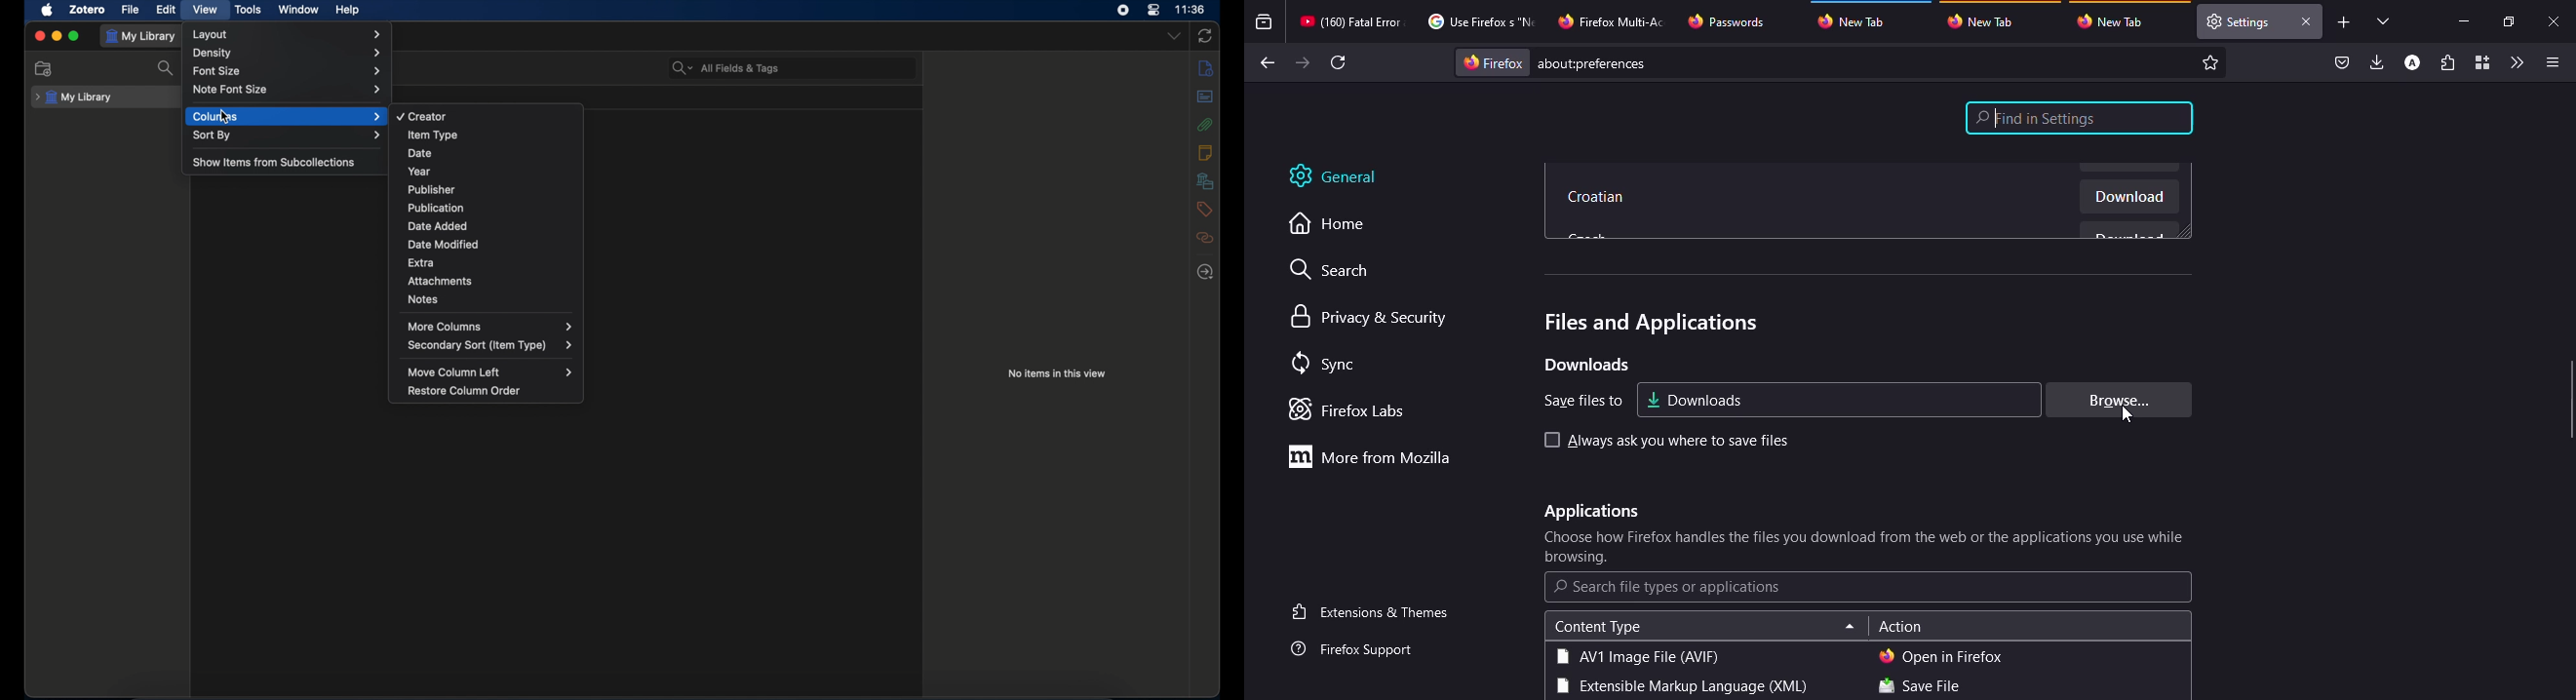 The width and height of the screenshot is (2576, 700). I want to click on tab, so click(1478, 21).